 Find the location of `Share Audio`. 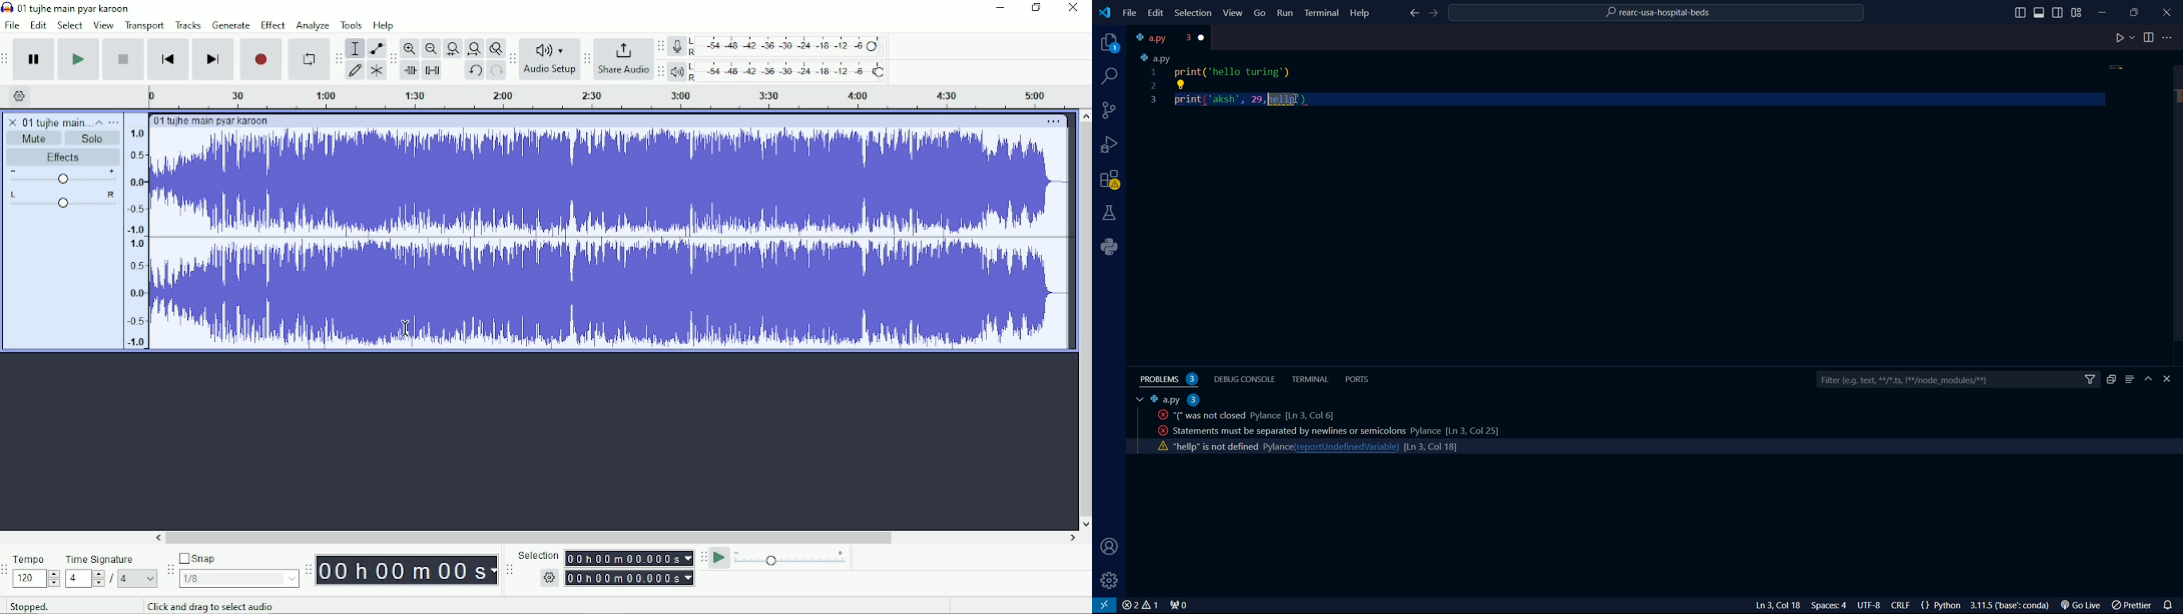

Share Audio is located at coordinates (624, 60).